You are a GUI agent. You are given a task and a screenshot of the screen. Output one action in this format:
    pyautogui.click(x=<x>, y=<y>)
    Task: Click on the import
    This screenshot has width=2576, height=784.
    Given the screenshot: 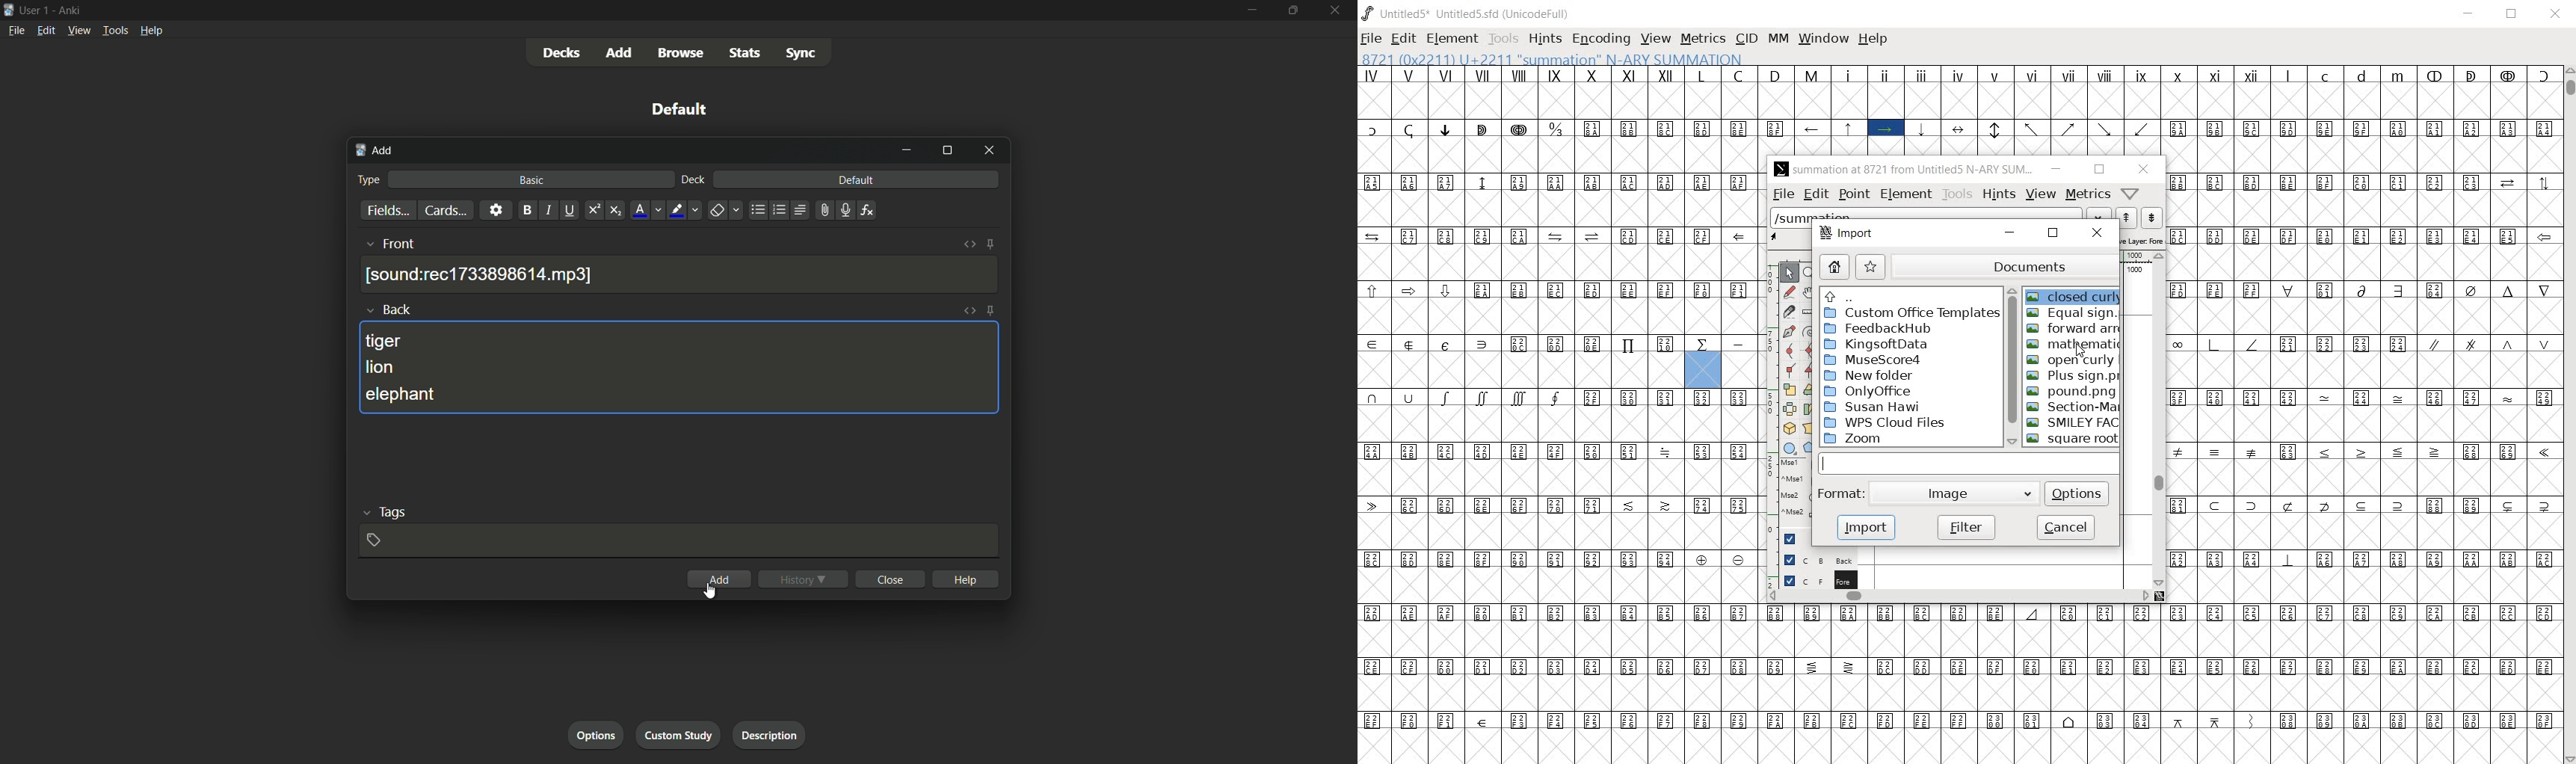 What is the action you would take?
    pyautogui.click(x=1849, y=235)
    